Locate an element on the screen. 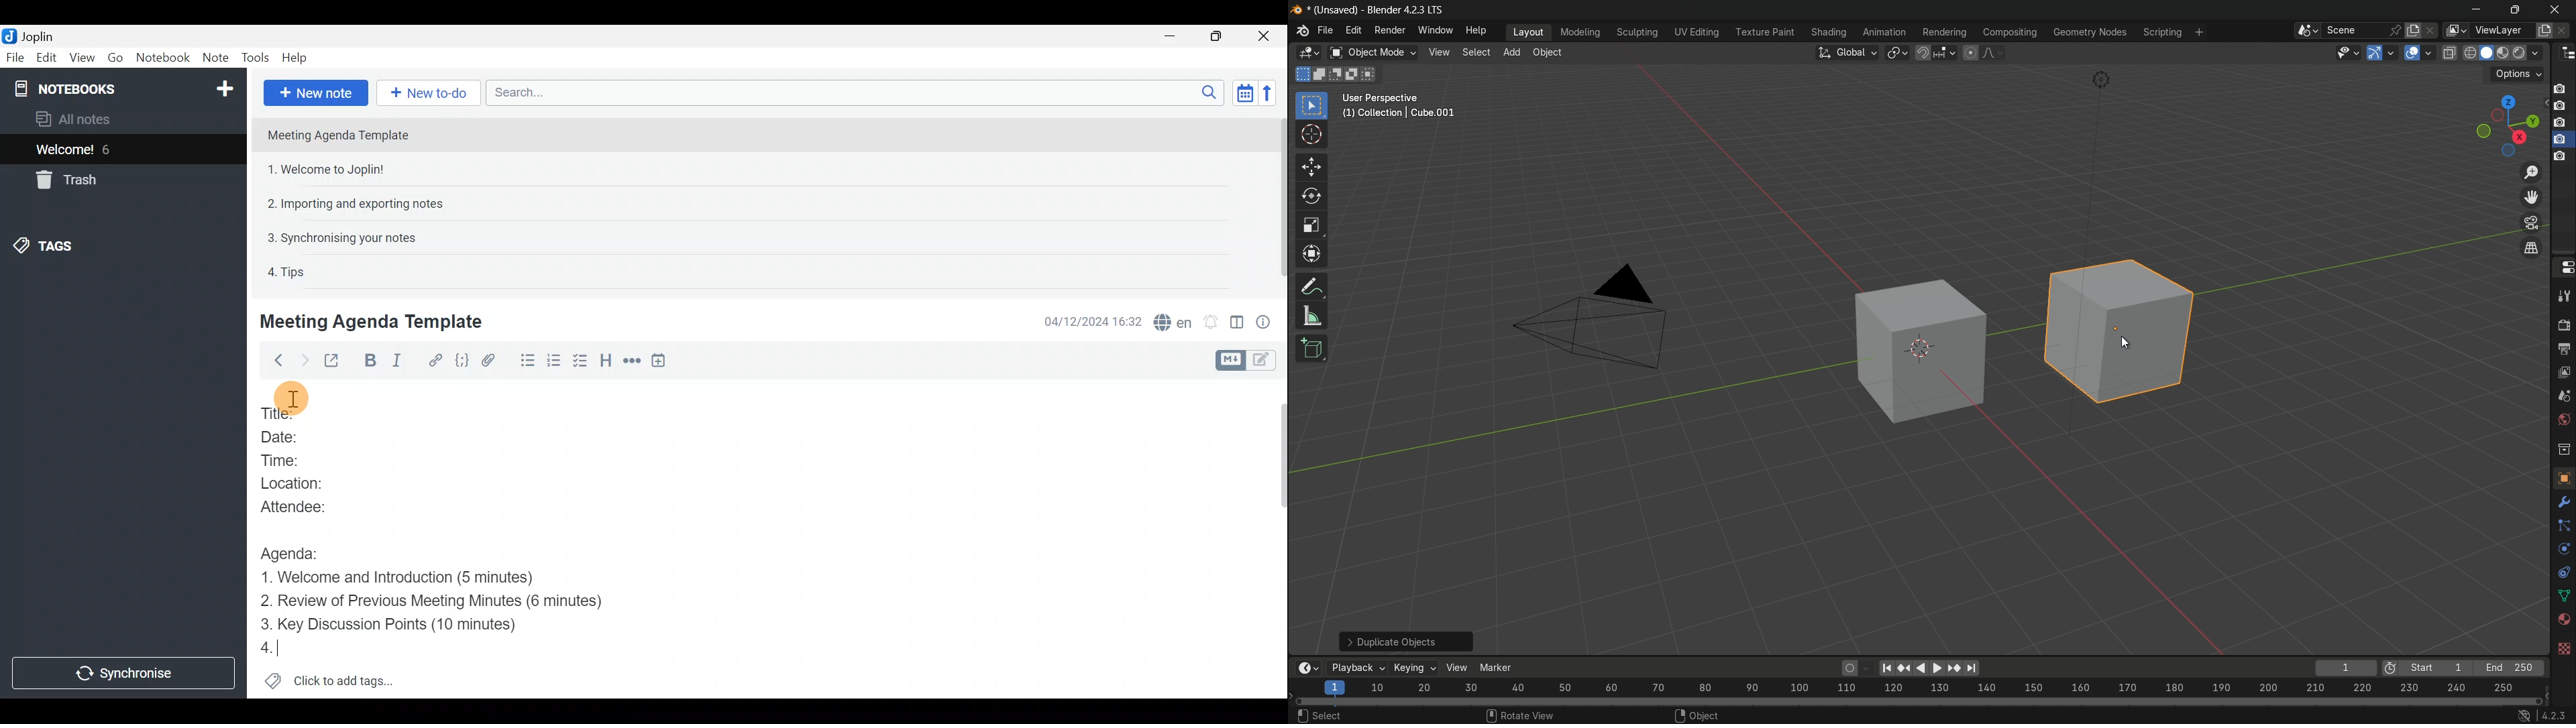 The image size is (2576, 728). Attendee: is located at coordinates (313, 507).